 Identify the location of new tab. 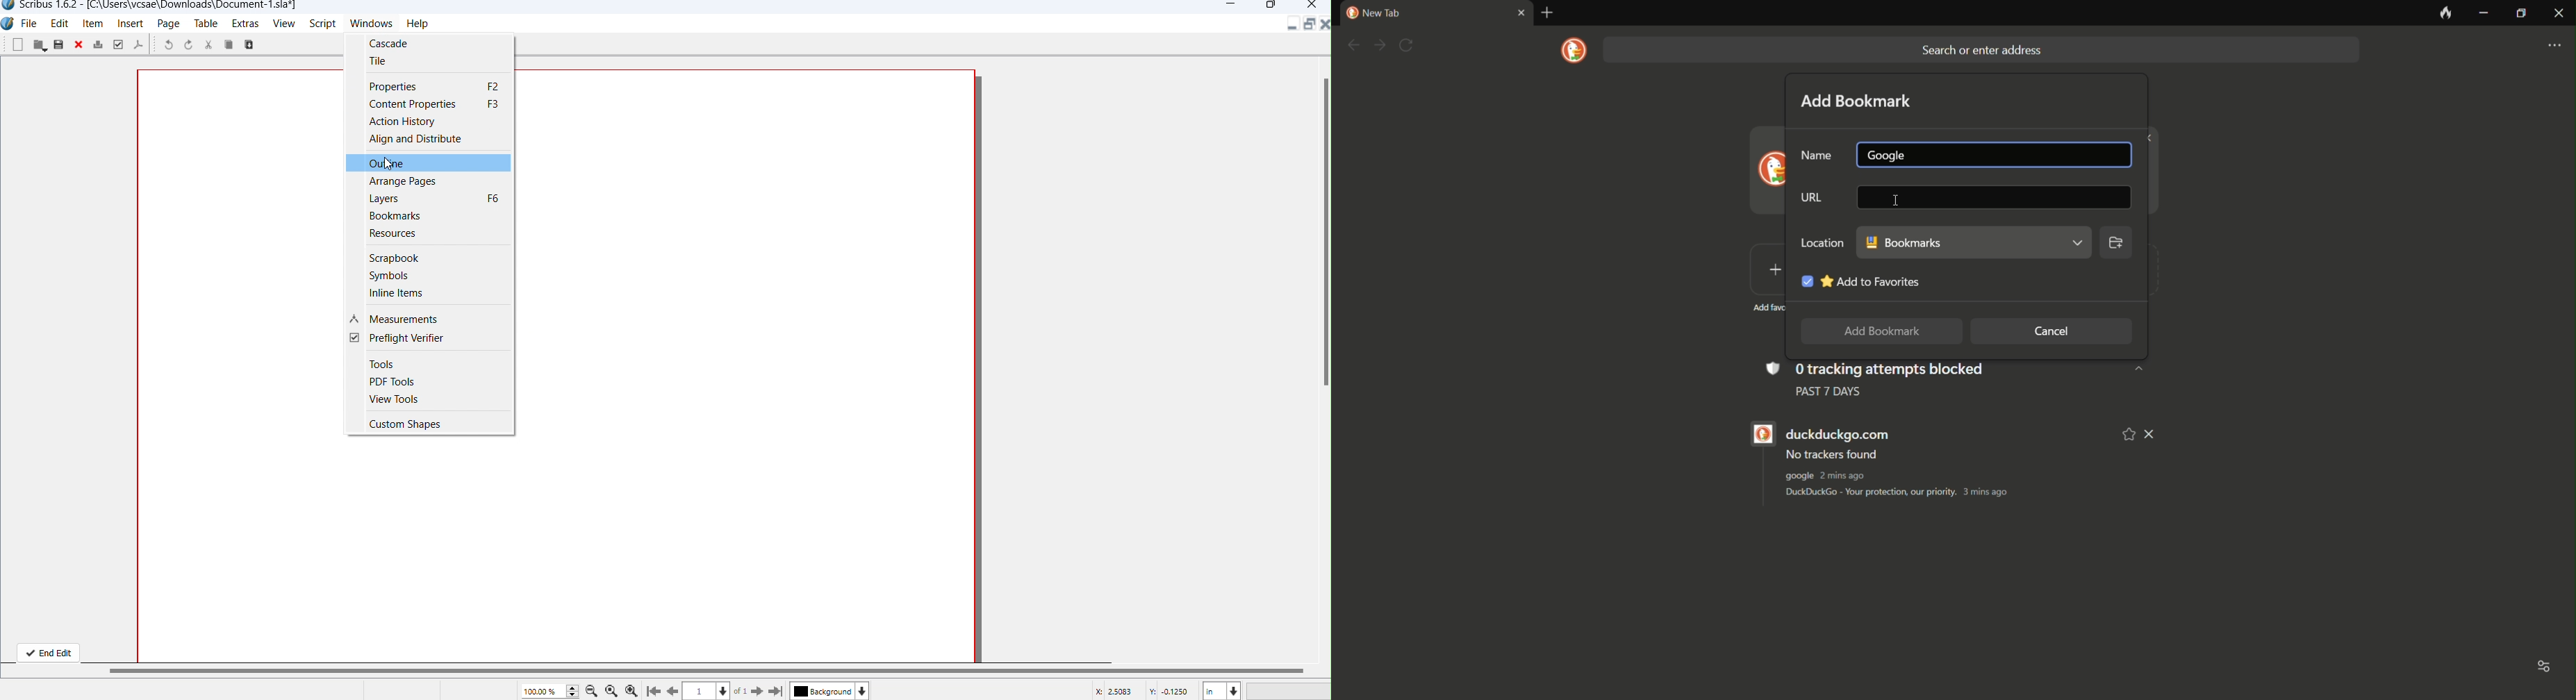
(1373, 13).